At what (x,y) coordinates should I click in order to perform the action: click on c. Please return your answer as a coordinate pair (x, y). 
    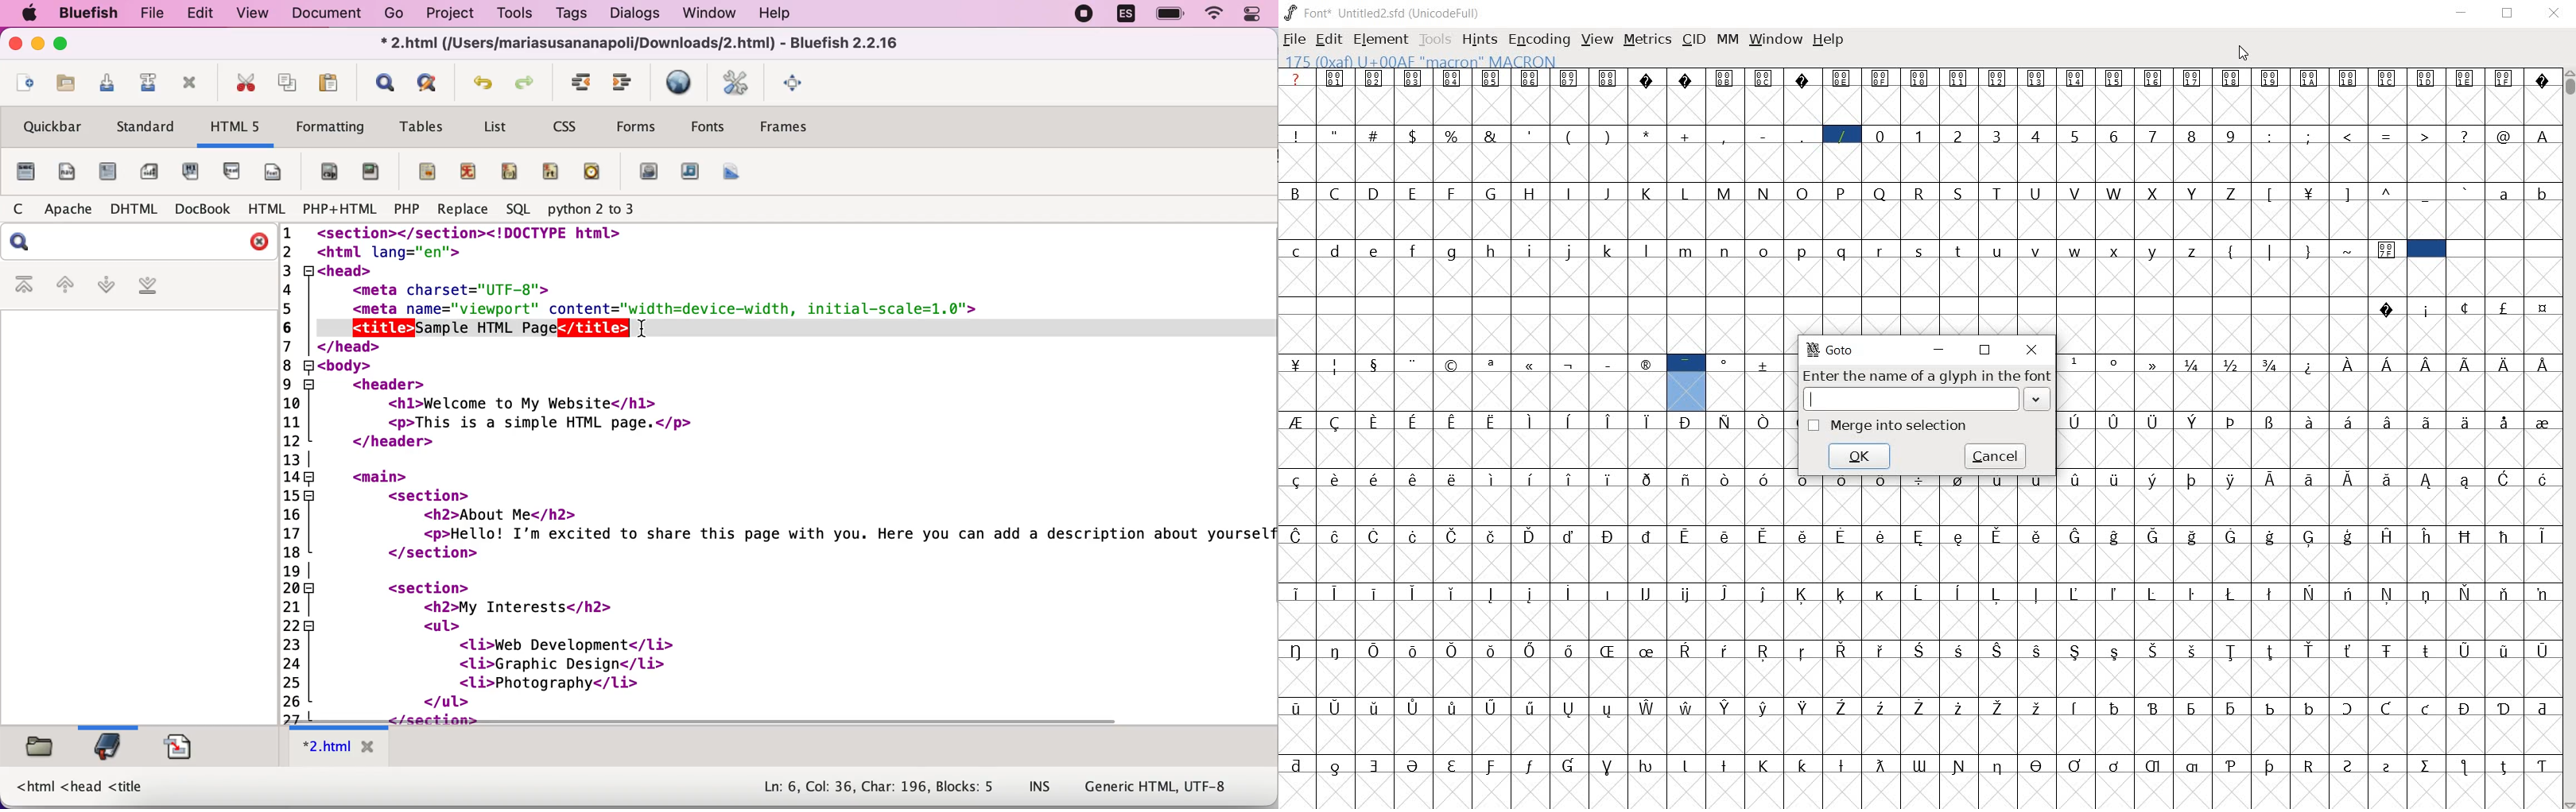
    Looking at the image, I should click on (24, 209).